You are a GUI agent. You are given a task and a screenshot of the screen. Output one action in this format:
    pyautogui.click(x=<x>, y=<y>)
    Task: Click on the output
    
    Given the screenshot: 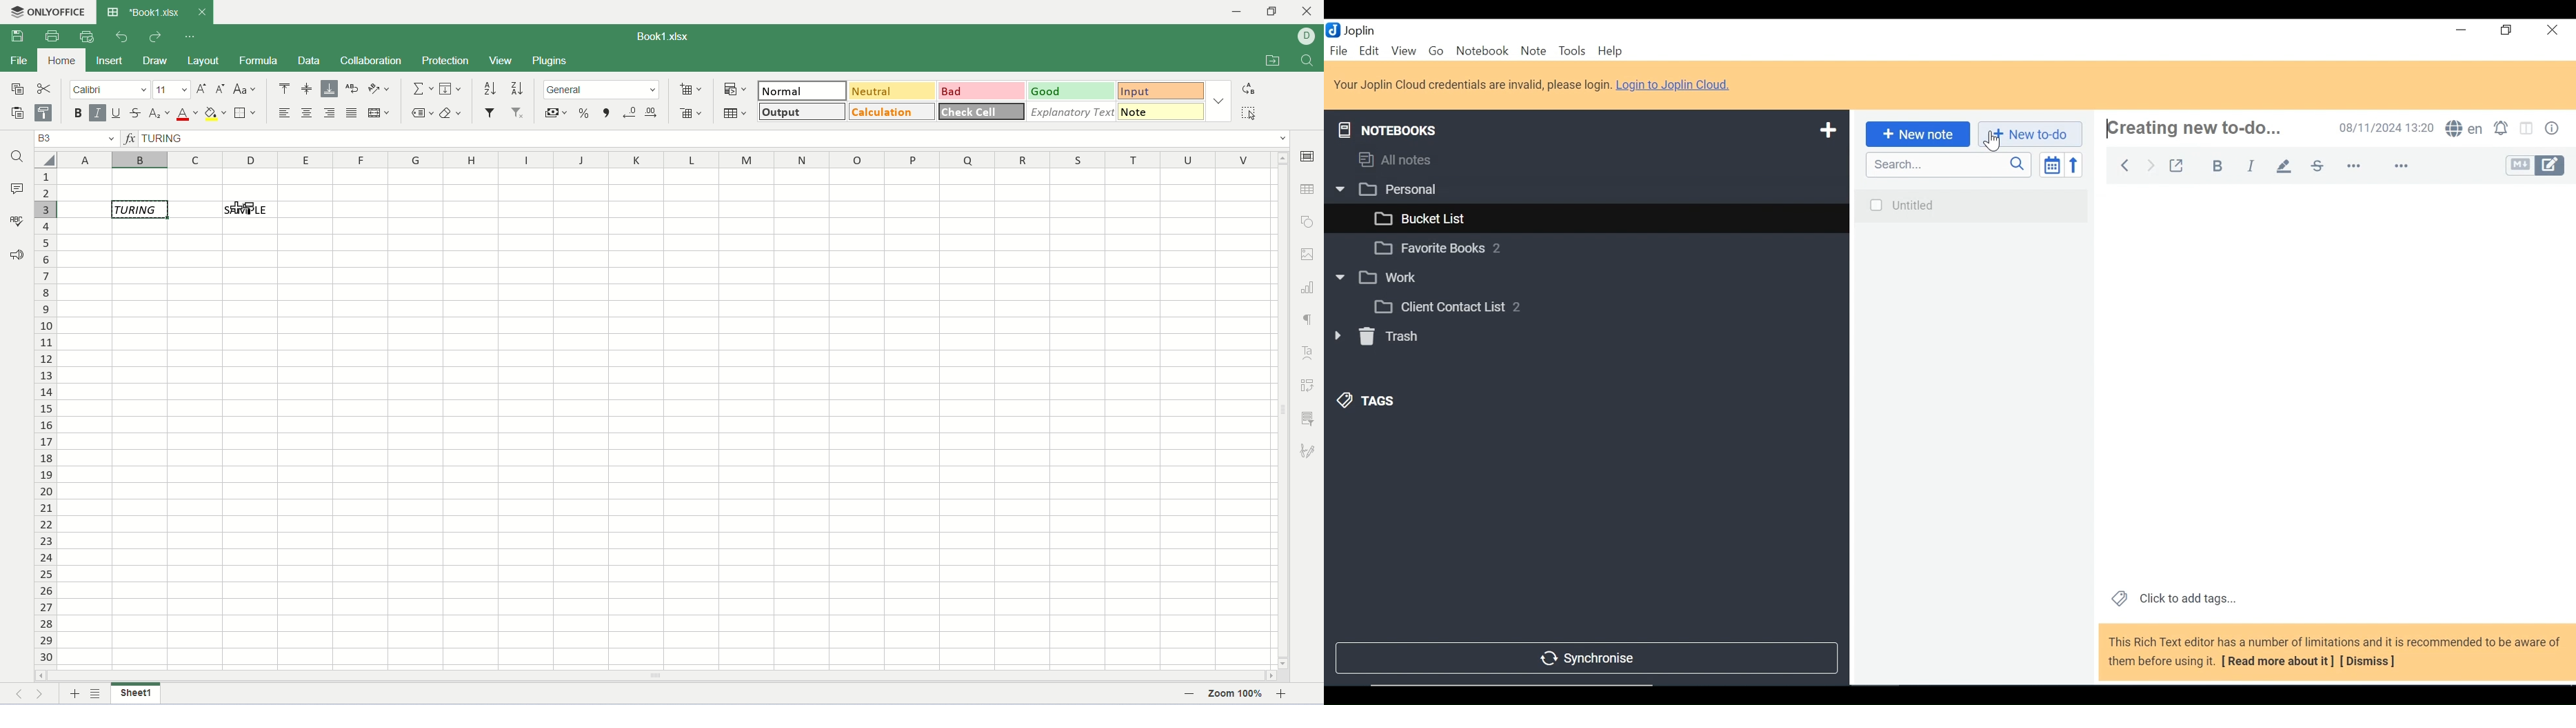 What is the action you would take?
    pyautogui.click(x=803, y=111)
    